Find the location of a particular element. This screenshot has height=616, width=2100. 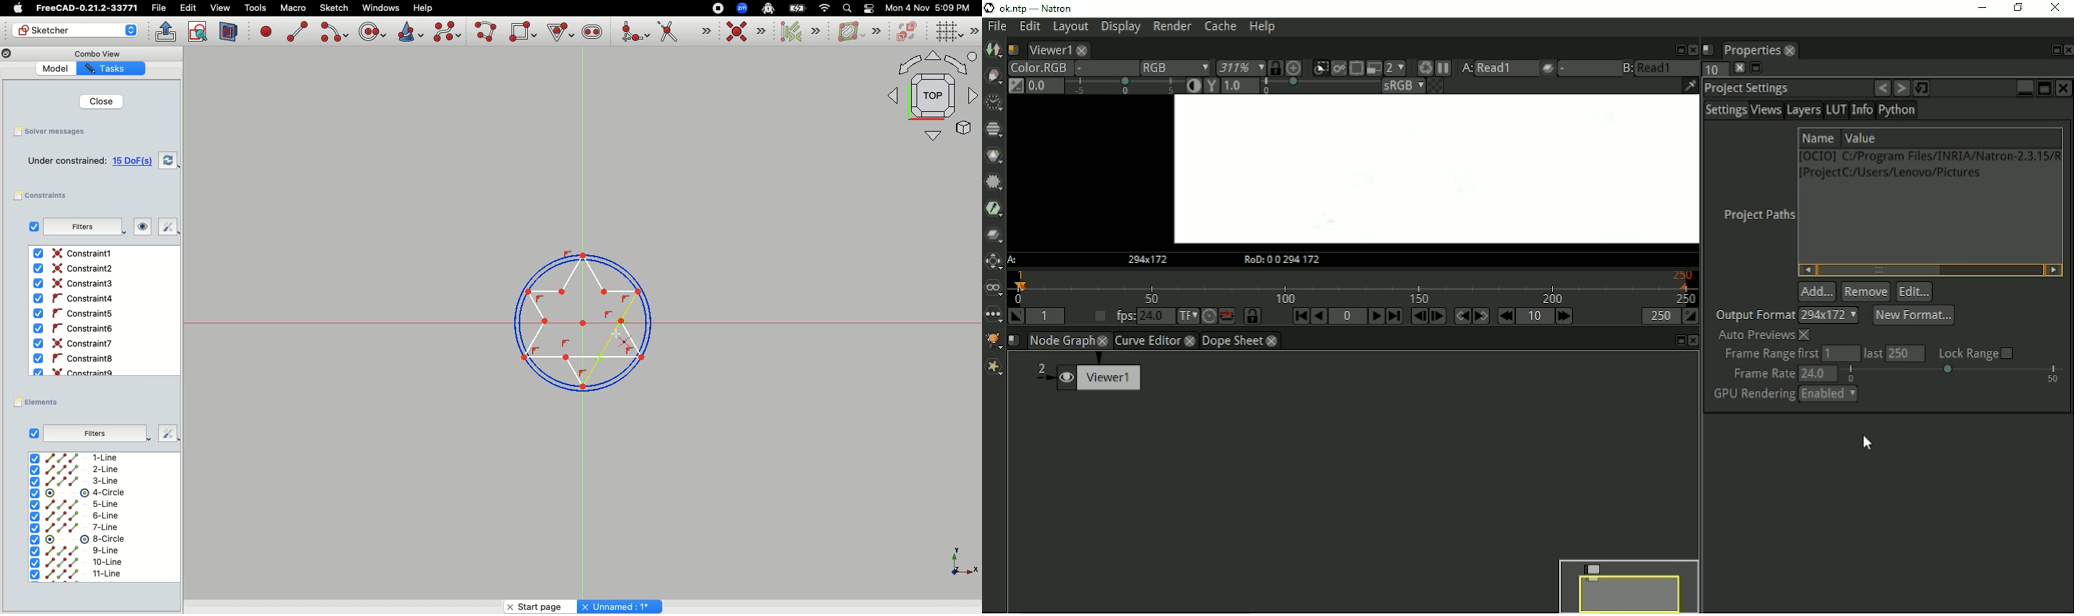

Create b-spline is located at coordinates (448, 31).